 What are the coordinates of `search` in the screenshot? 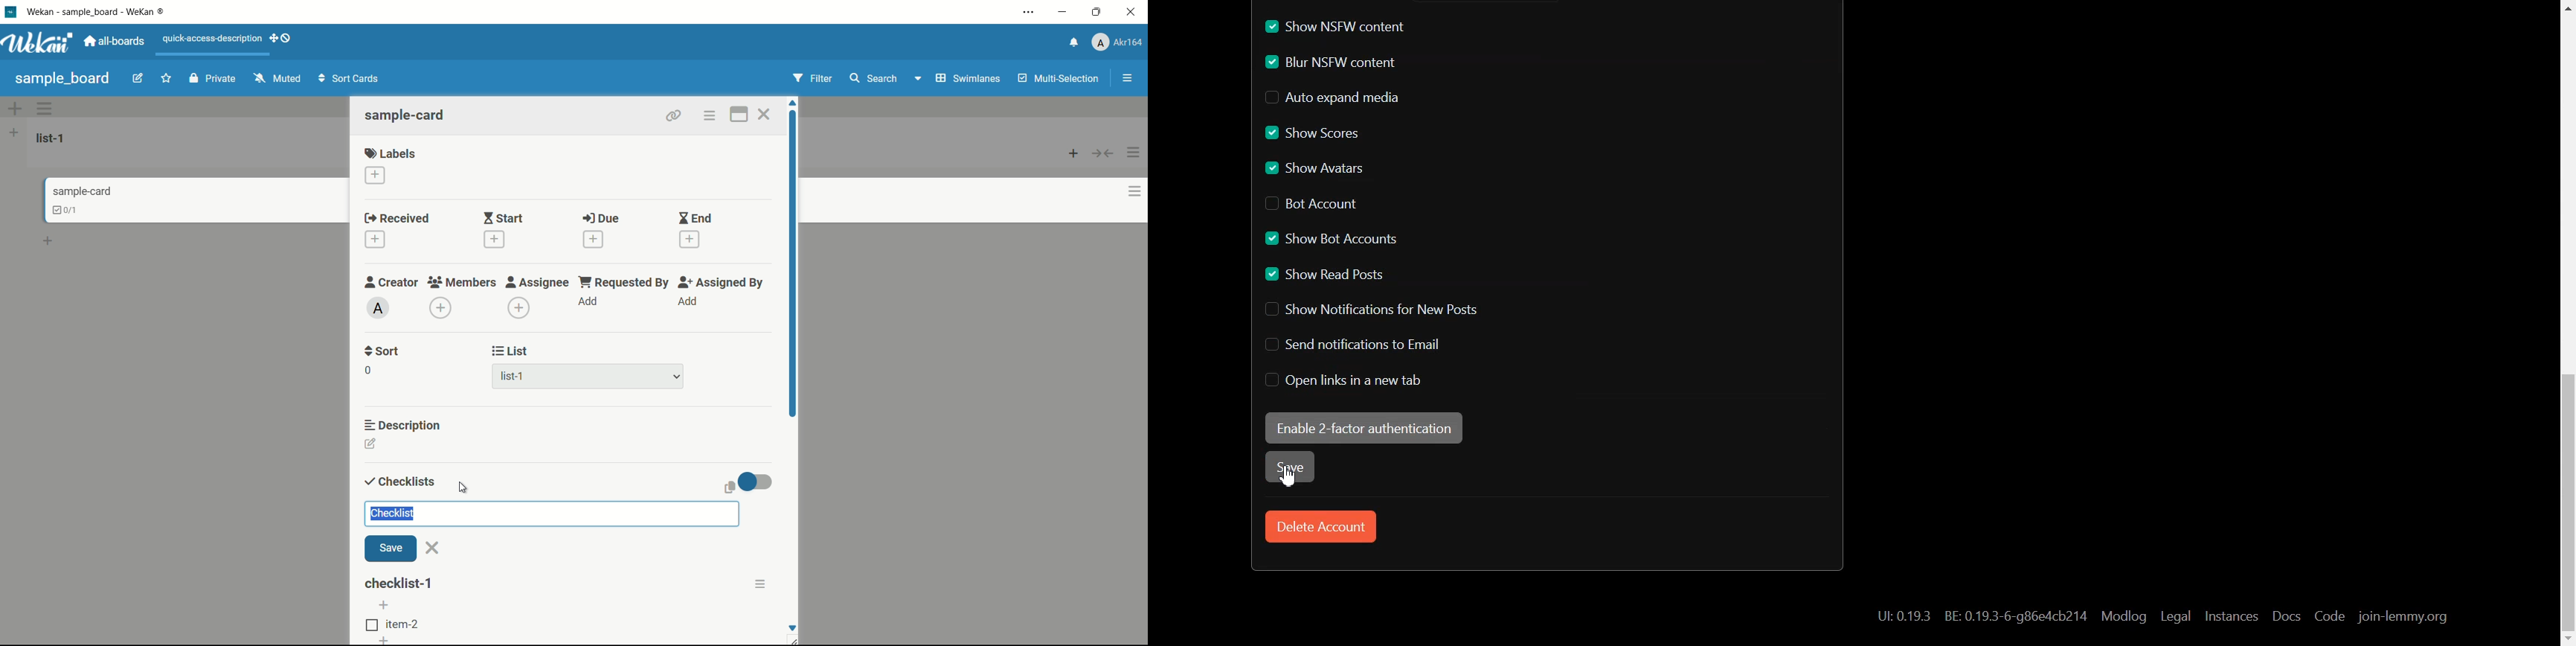 It's located at (872, 78).